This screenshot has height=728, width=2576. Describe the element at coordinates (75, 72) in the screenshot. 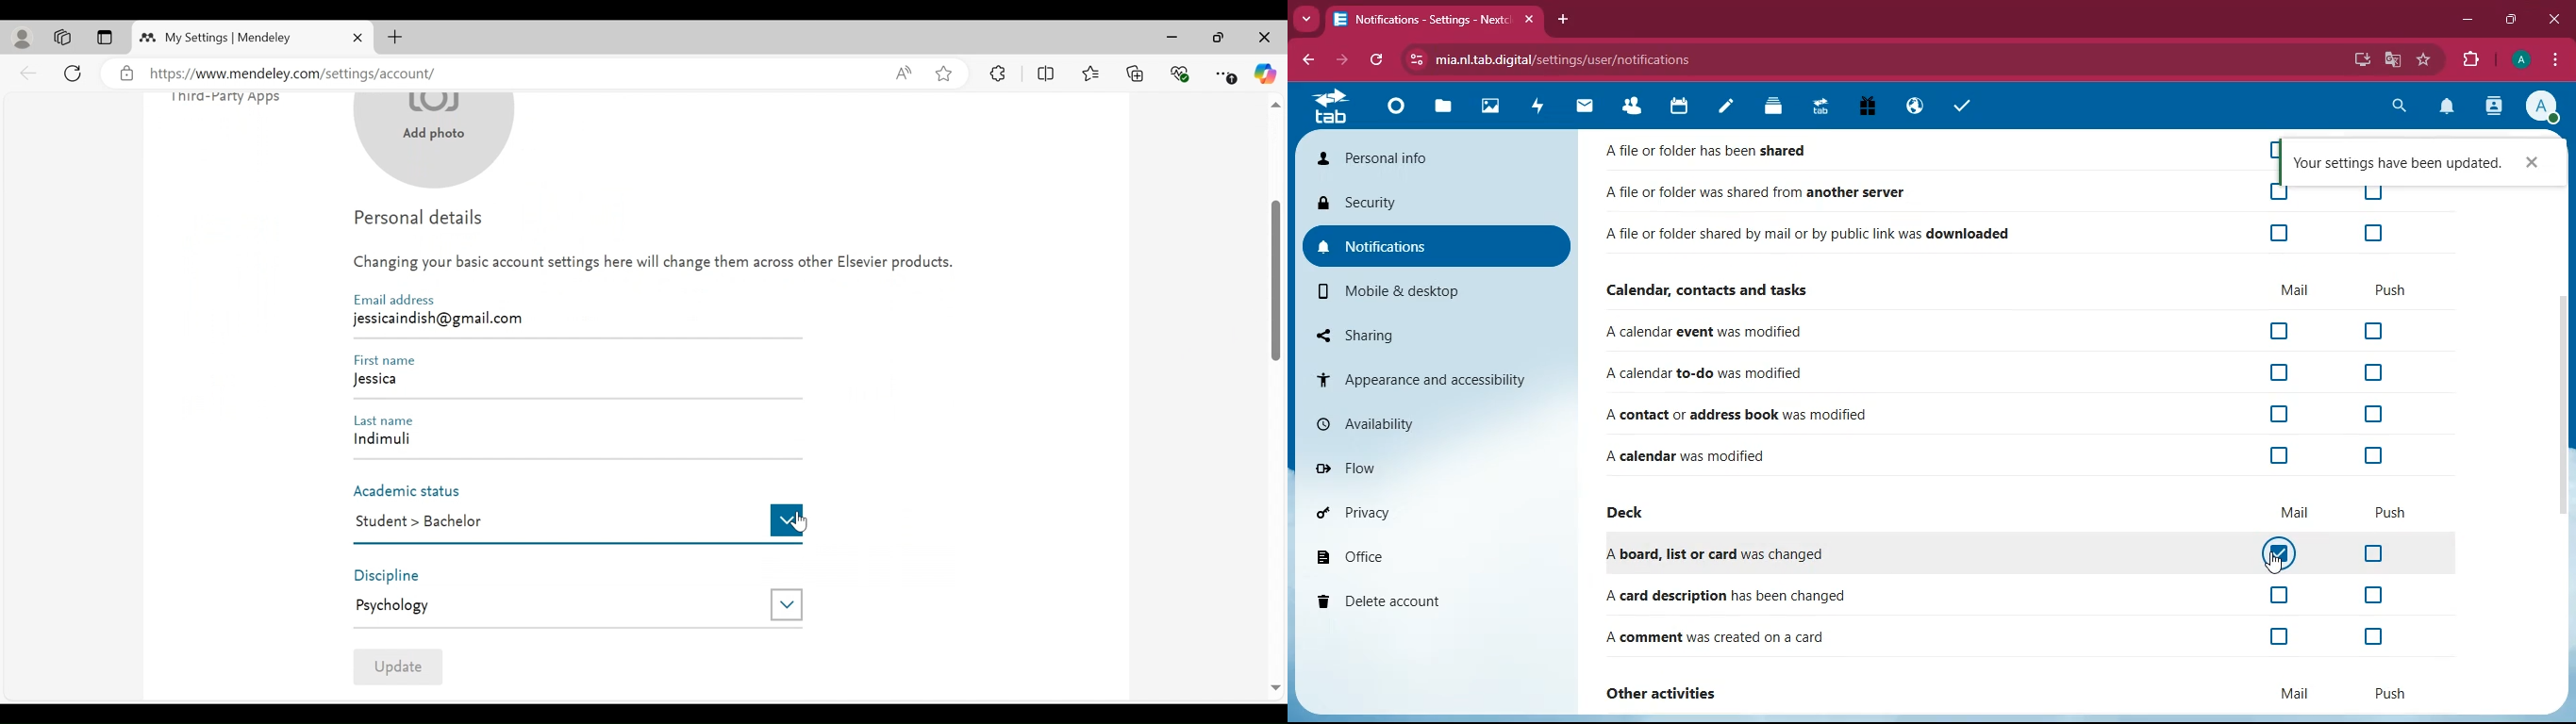

I see `Reload` at that location.